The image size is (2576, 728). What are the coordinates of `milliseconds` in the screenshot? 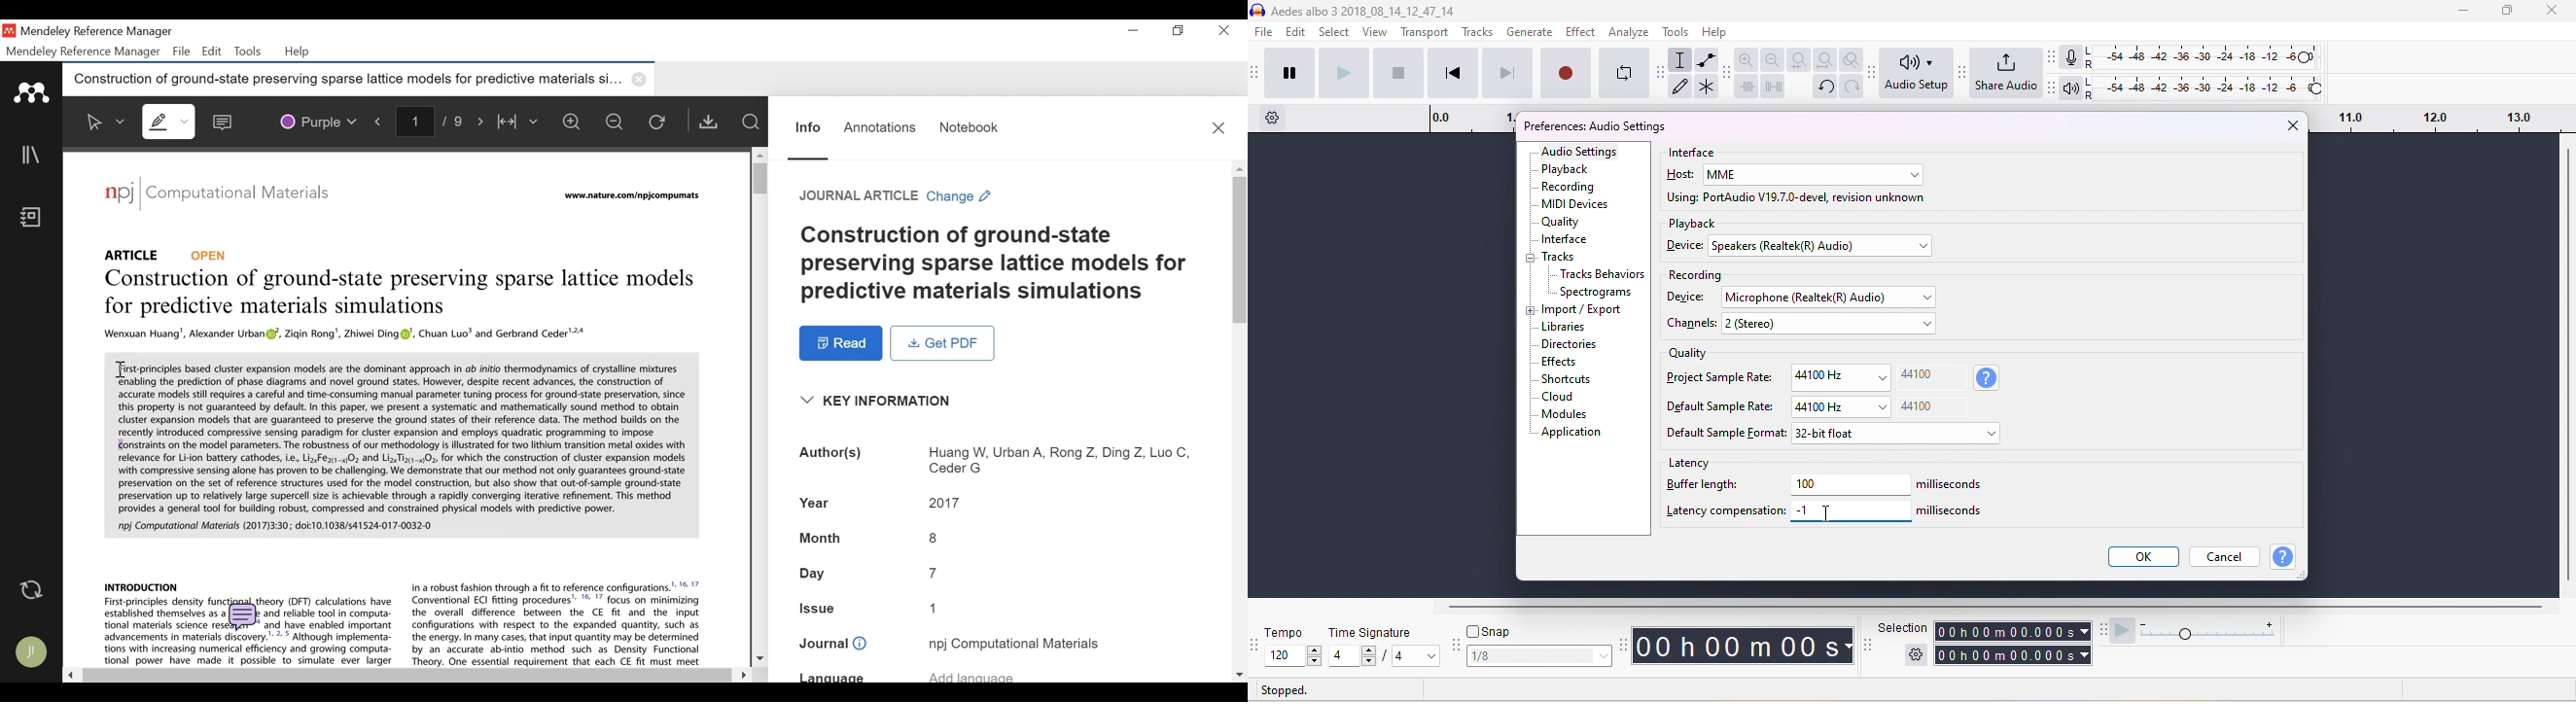 It's located at (1952, 509).